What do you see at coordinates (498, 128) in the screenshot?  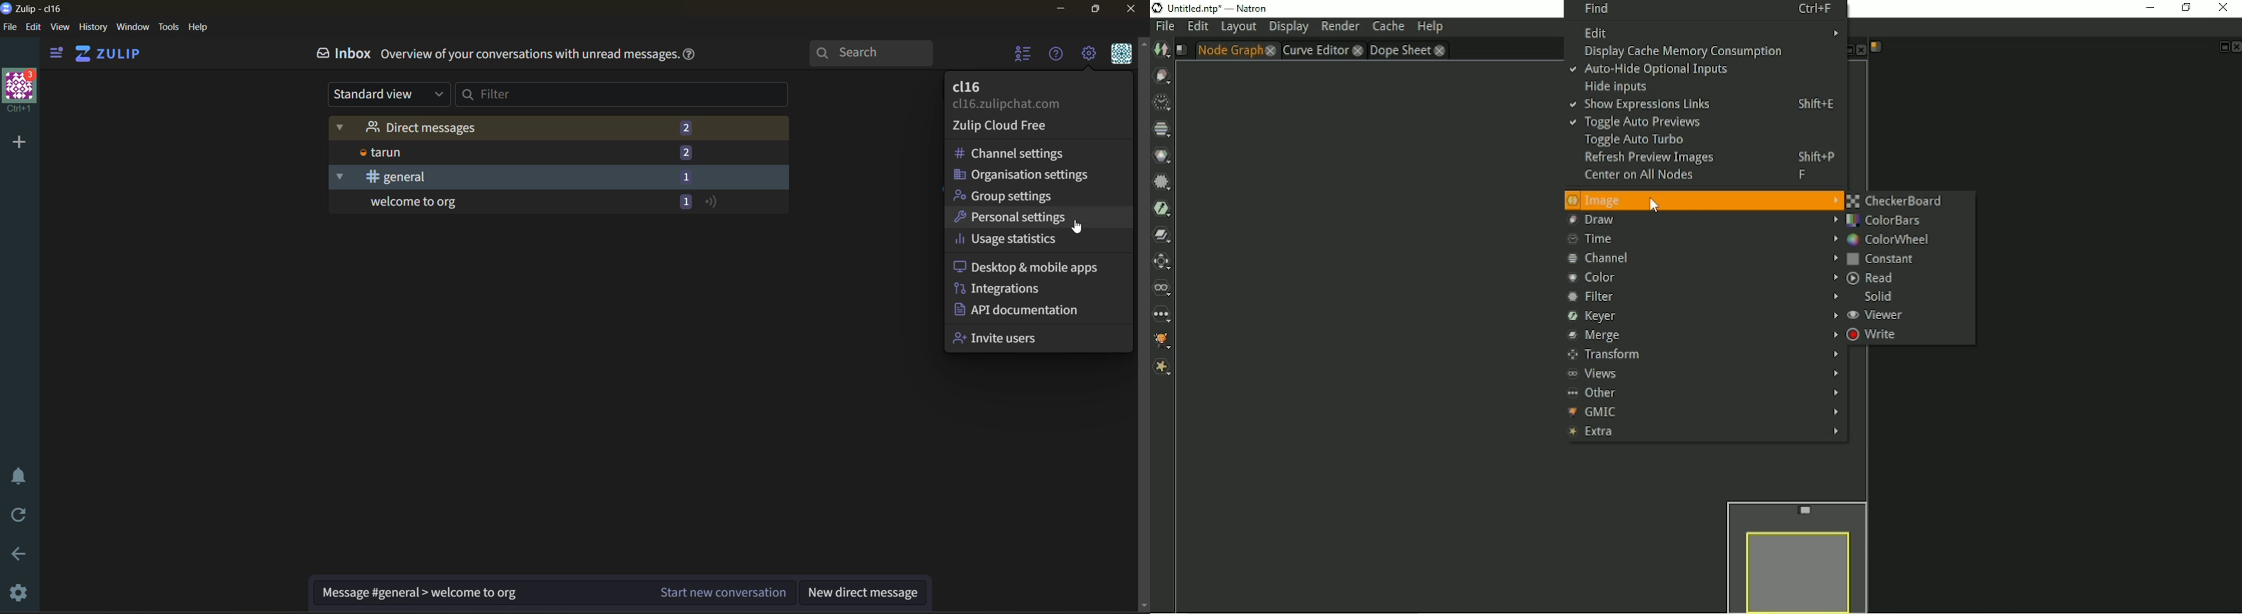 I see `direct messages` at bounding box center [498, 128].